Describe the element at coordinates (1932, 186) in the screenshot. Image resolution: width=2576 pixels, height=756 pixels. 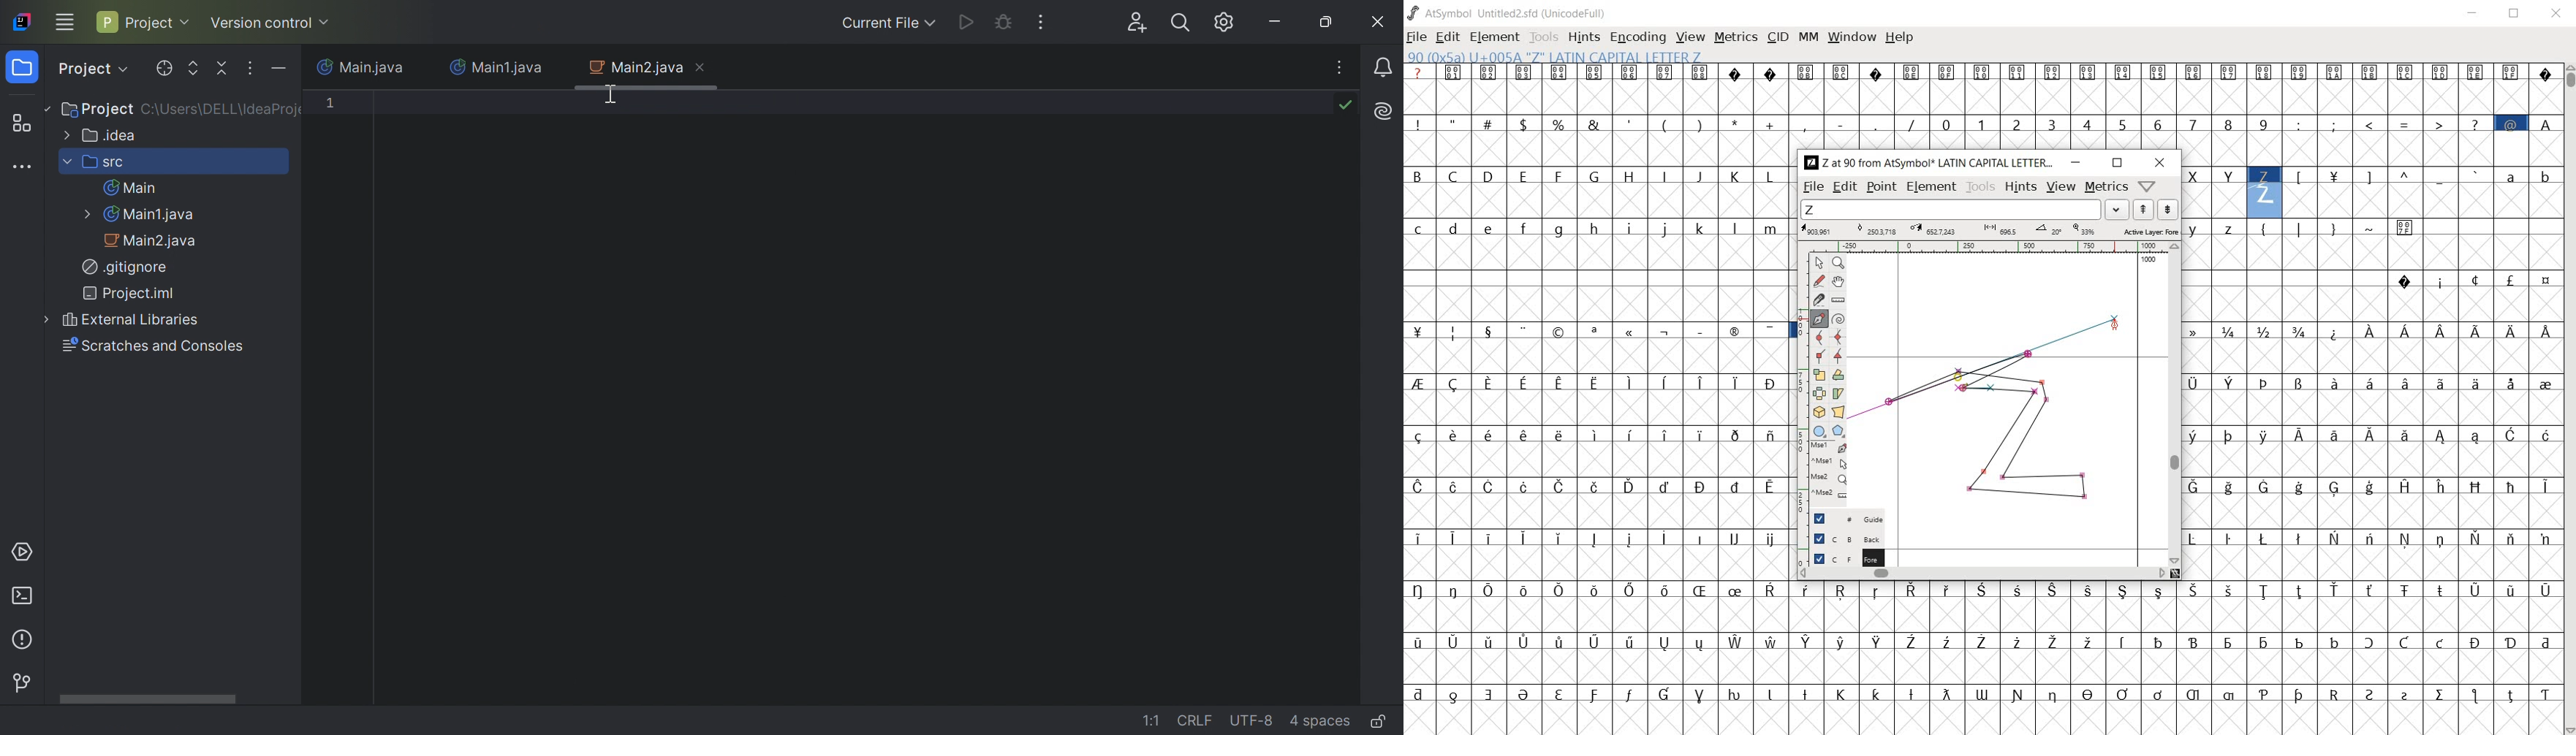
I see `element` at that location.